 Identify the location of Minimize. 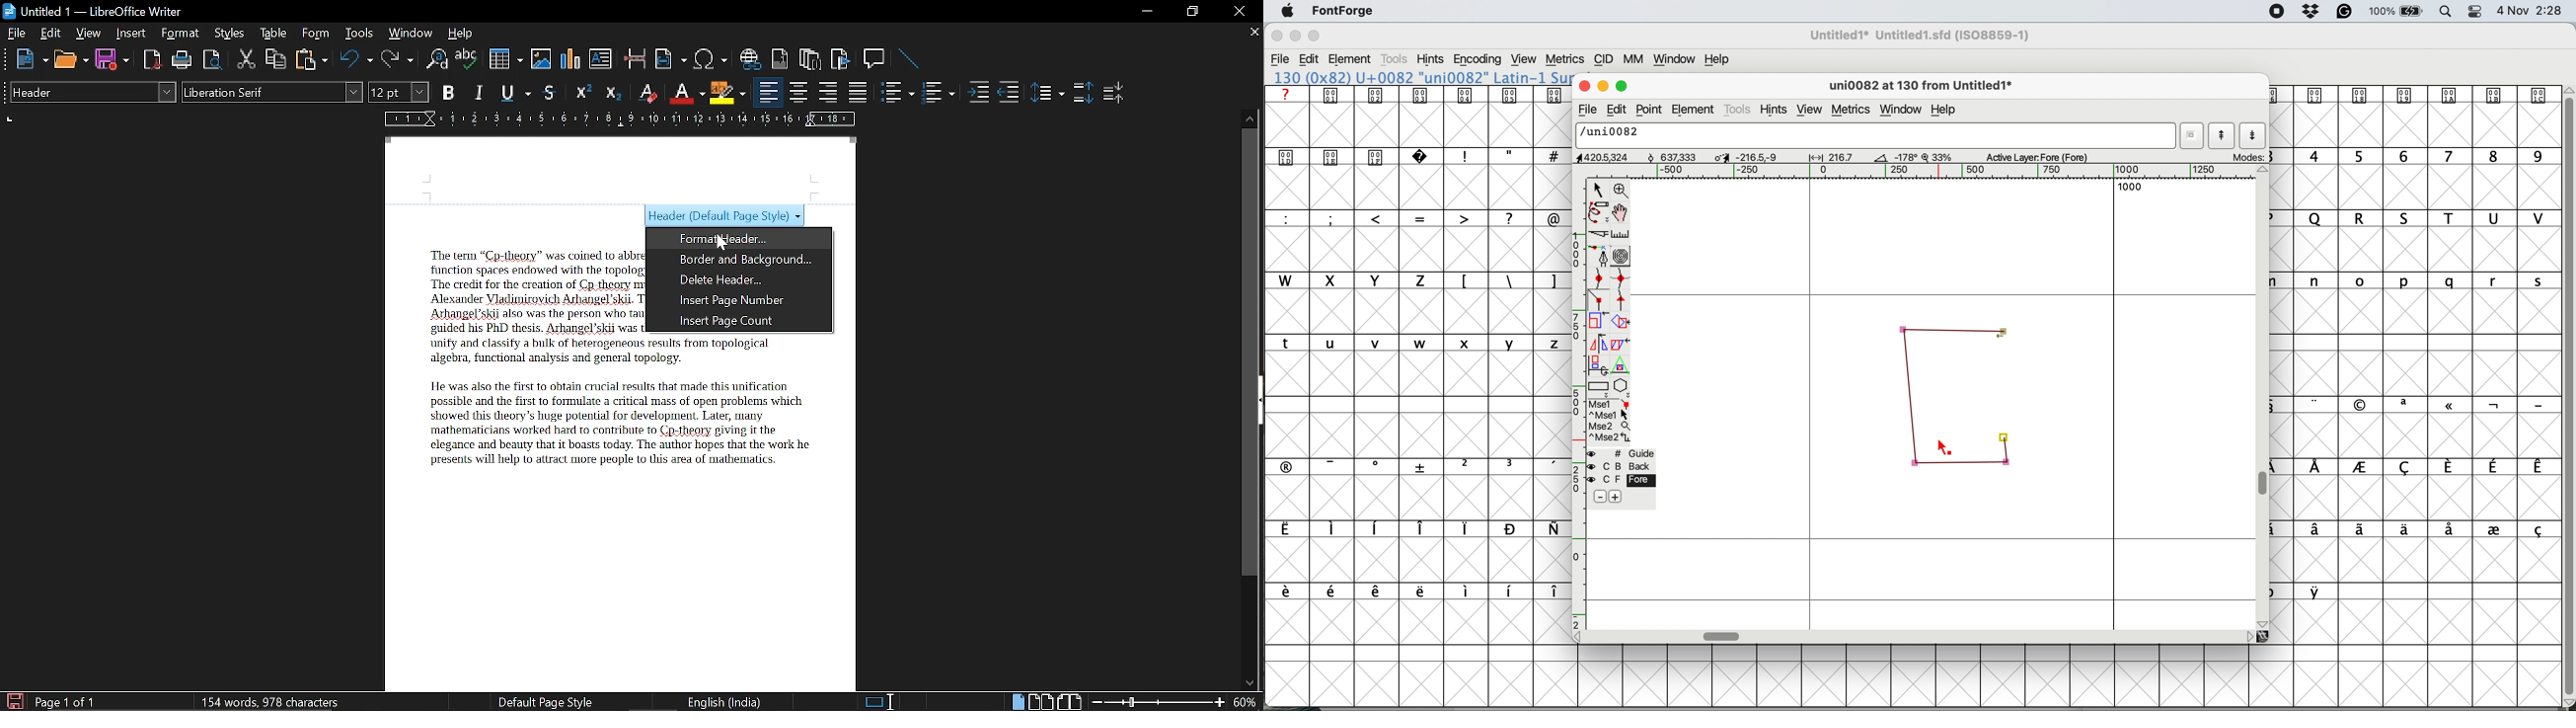
(1147, 14).